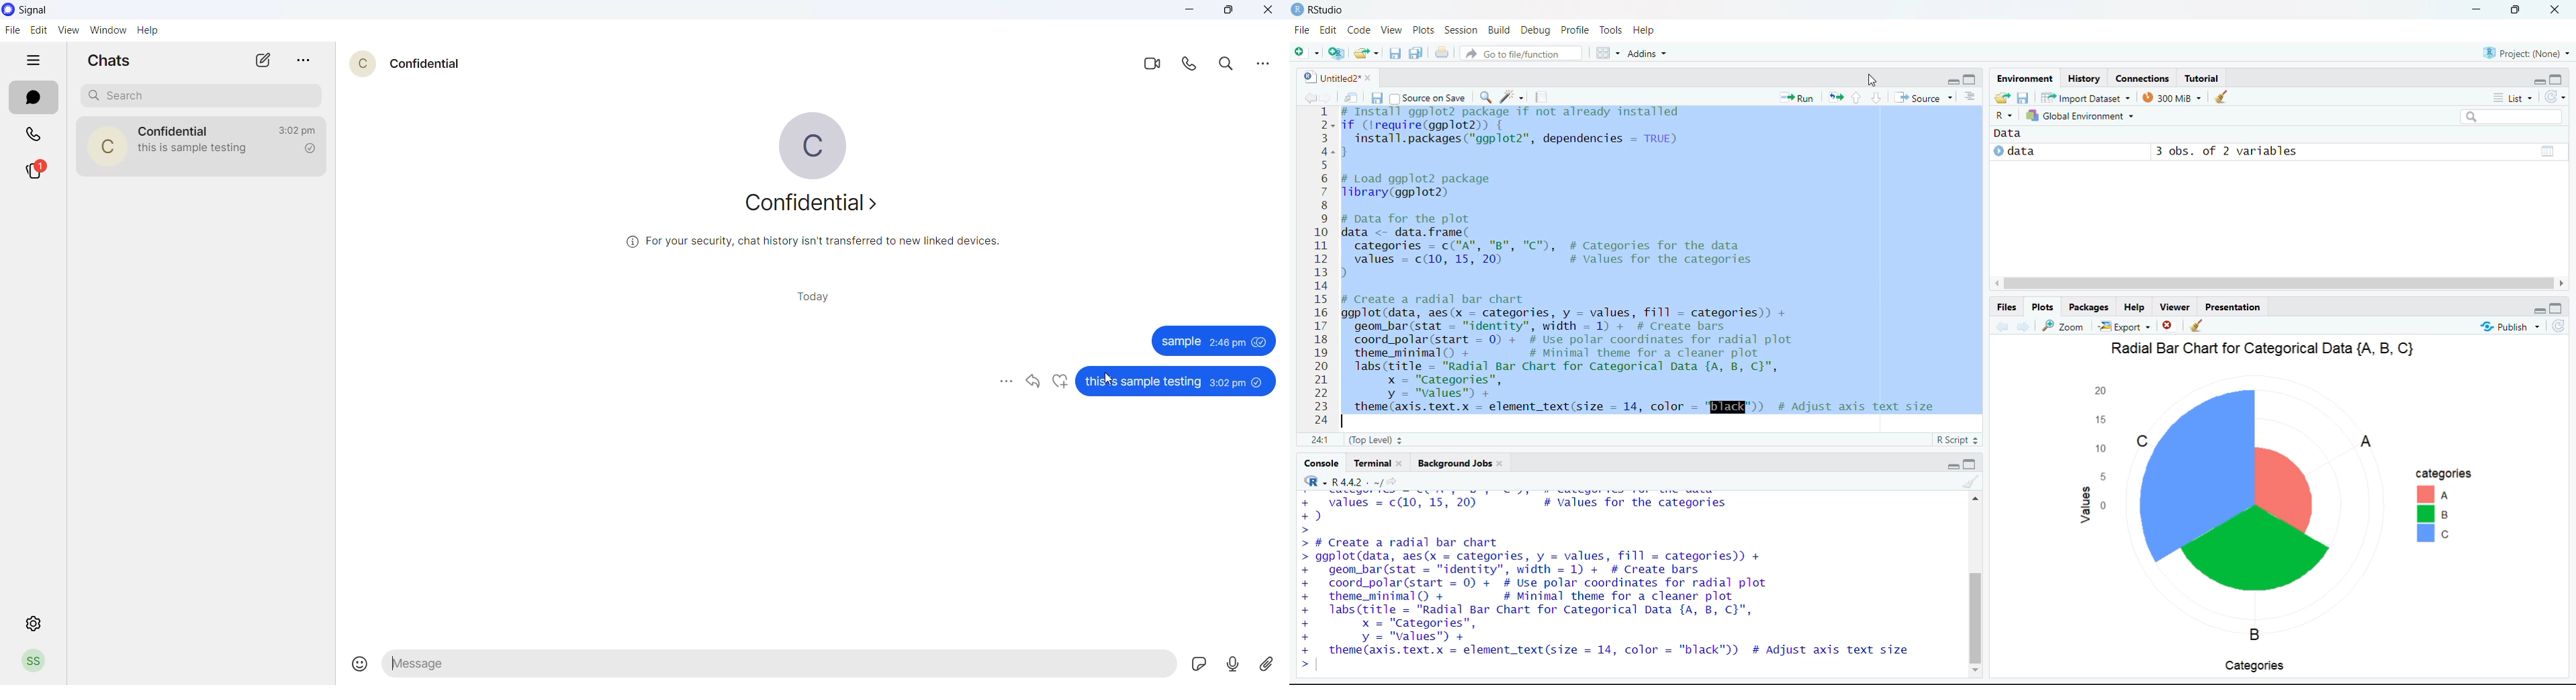 Image resolution: width=2576 pixels, height=700 pixels. I want to click on Go to file/function, so click(1519, 54).